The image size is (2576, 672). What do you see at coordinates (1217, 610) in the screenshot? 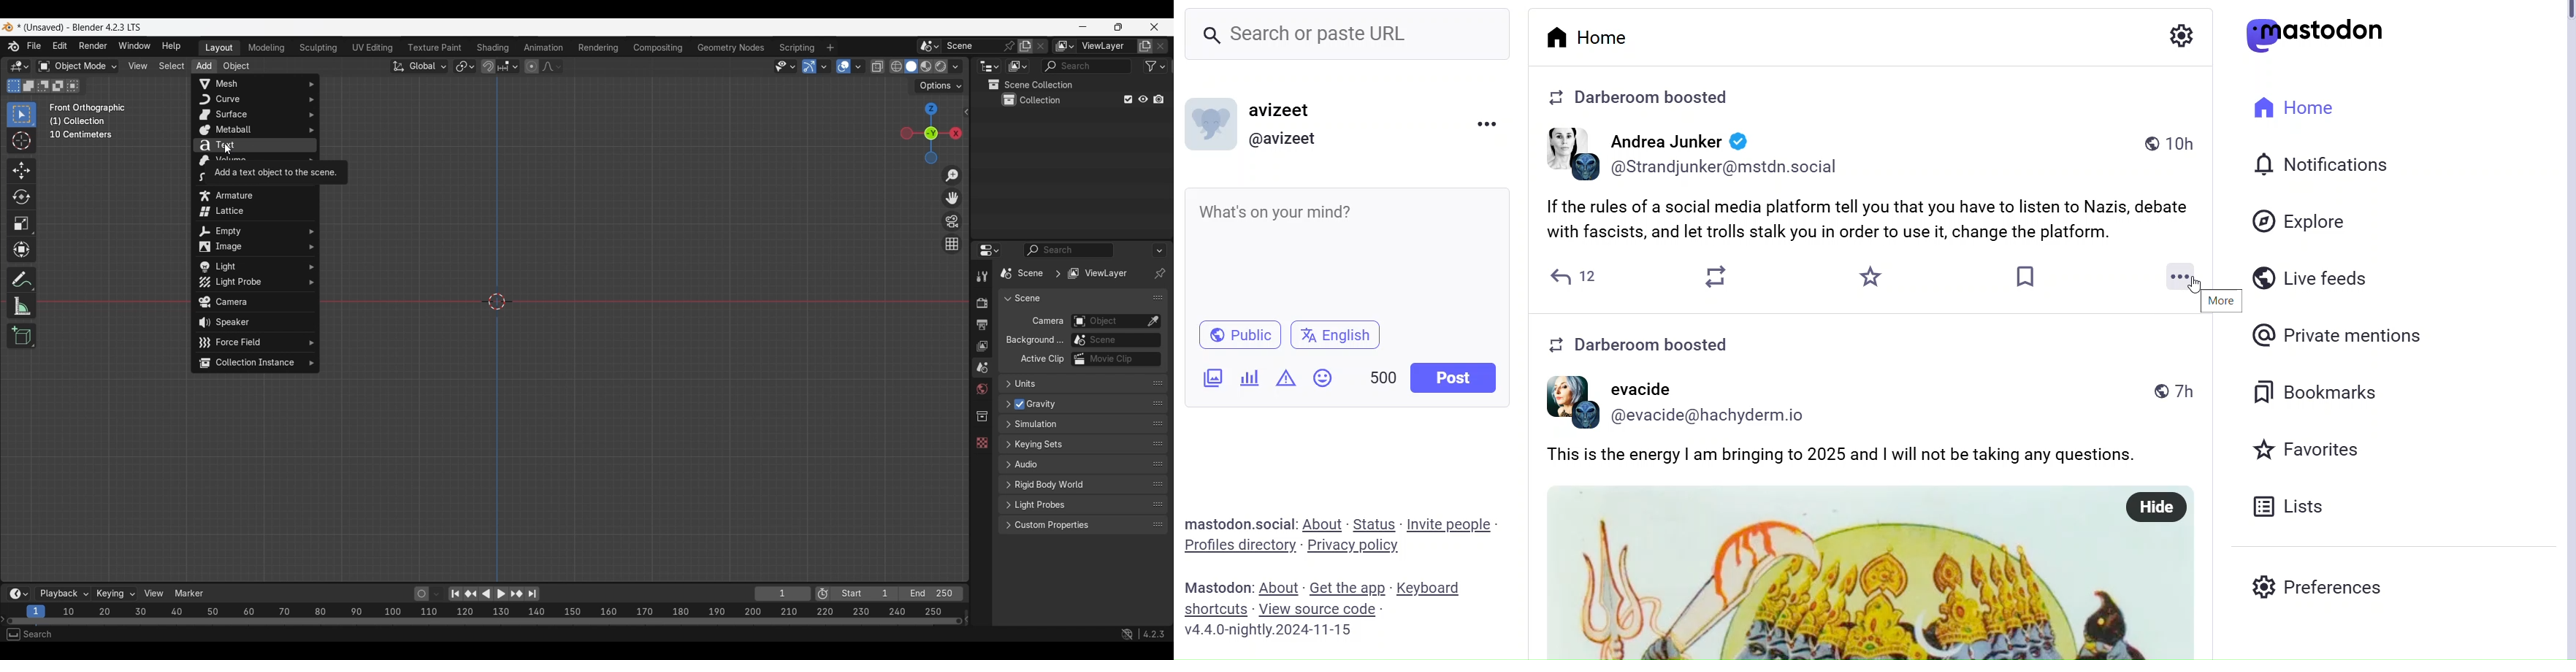
I see `Shortcuts` at bounding box center [1217, 610].